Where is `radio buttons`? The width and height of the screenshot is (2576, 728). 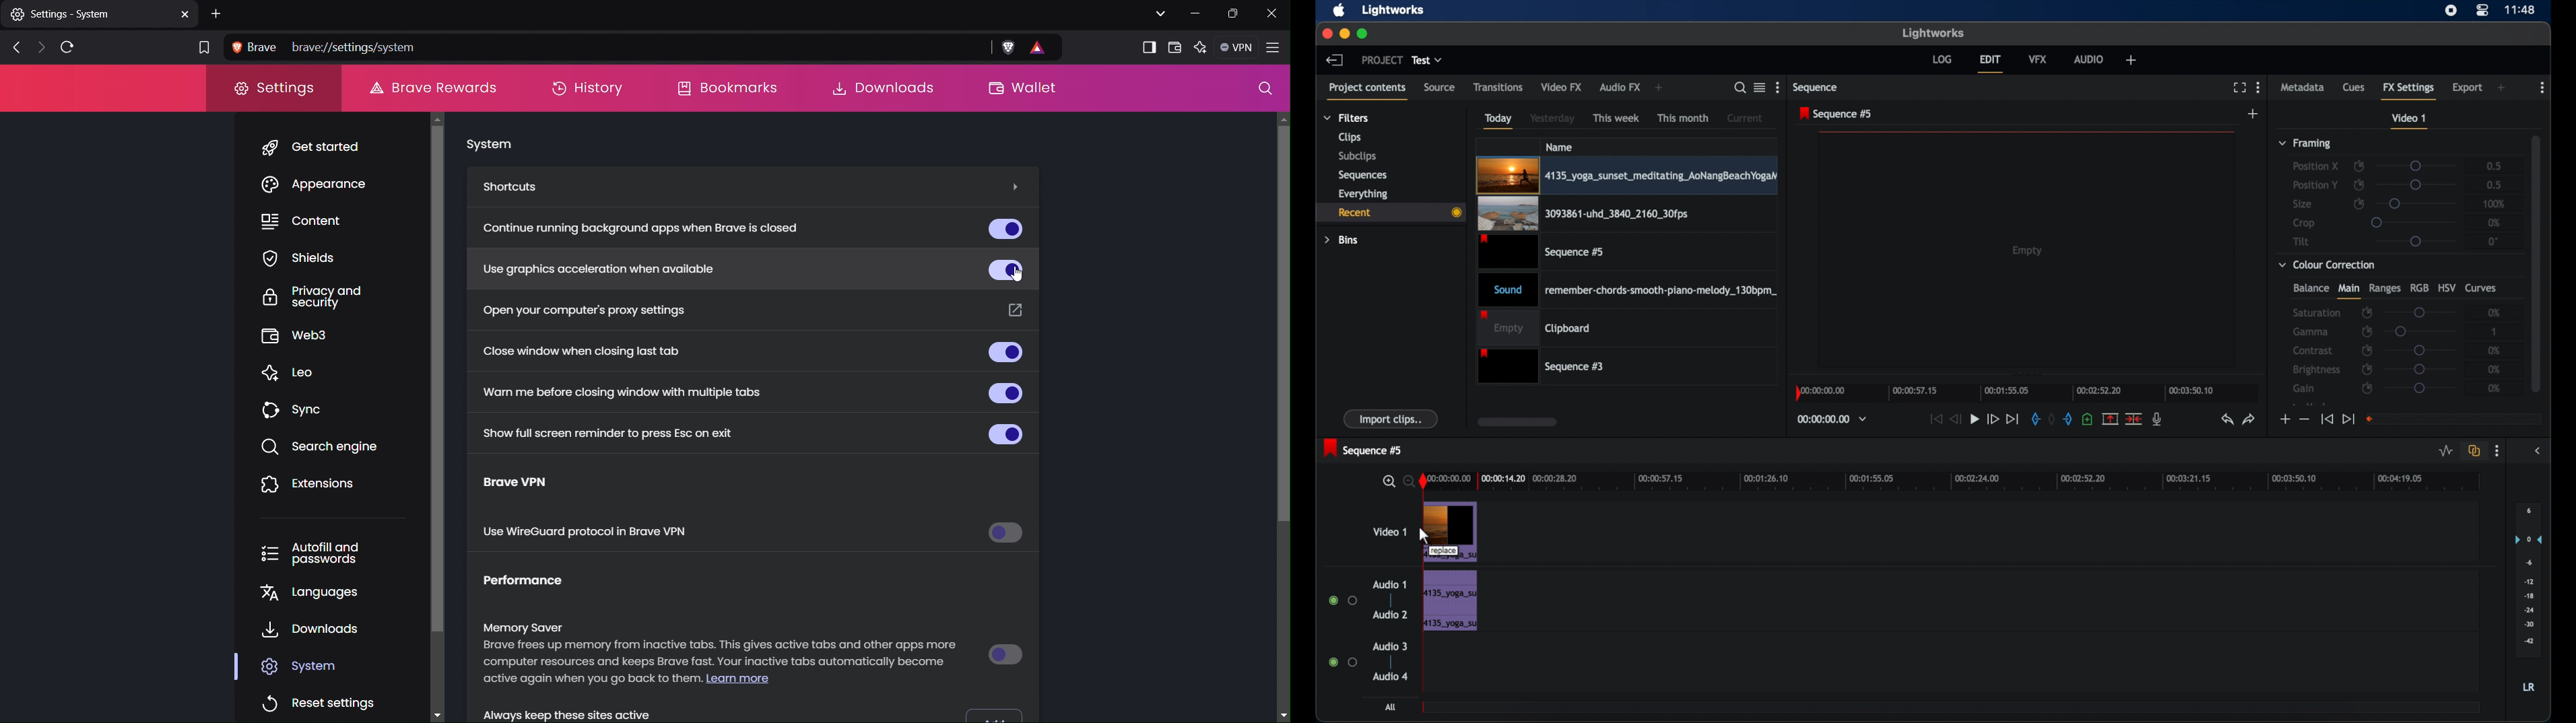 radio buttons is located at coordinates (1343, 662).